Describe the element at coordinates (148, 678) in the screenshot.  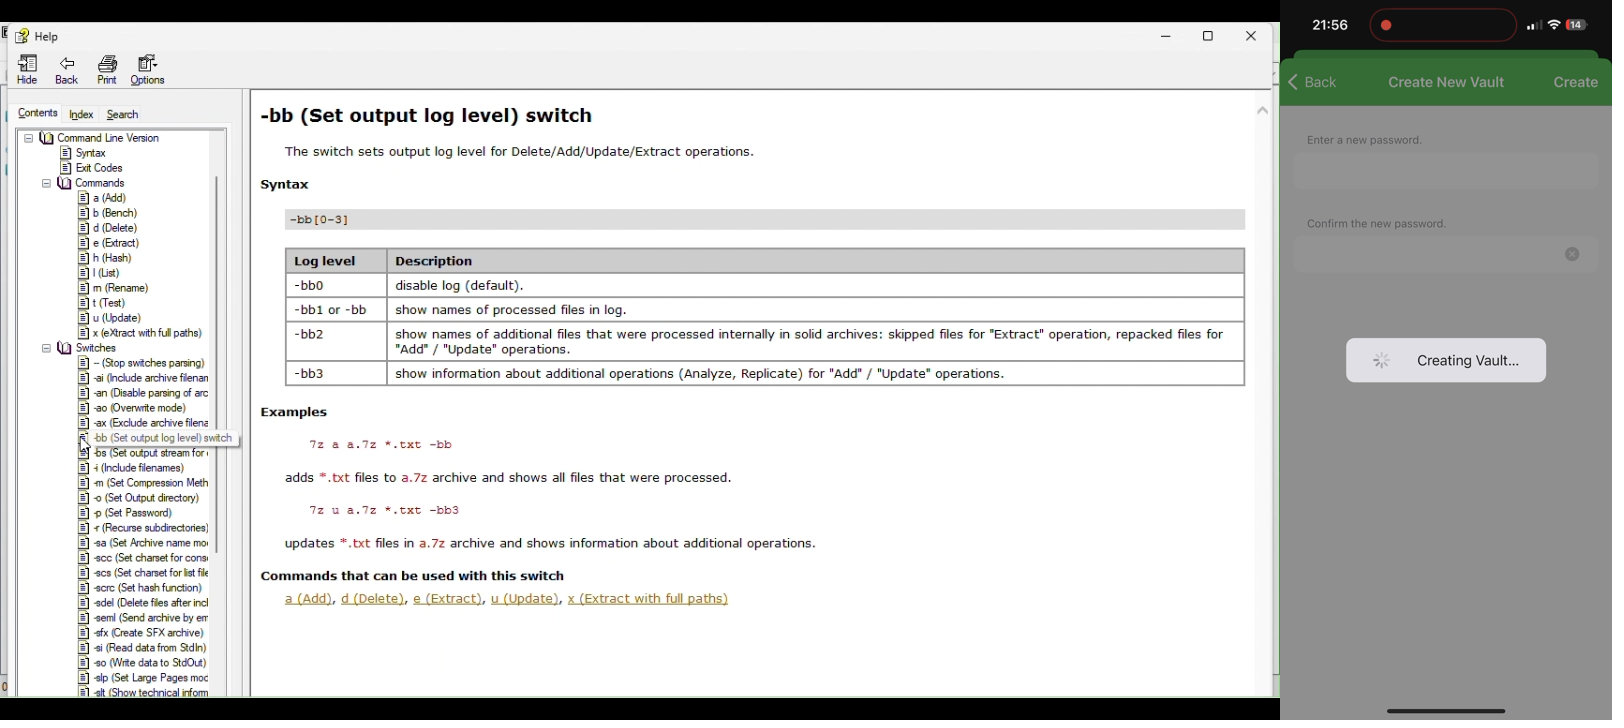
I see `RB] slp (Set Large Pages moc` at that location.